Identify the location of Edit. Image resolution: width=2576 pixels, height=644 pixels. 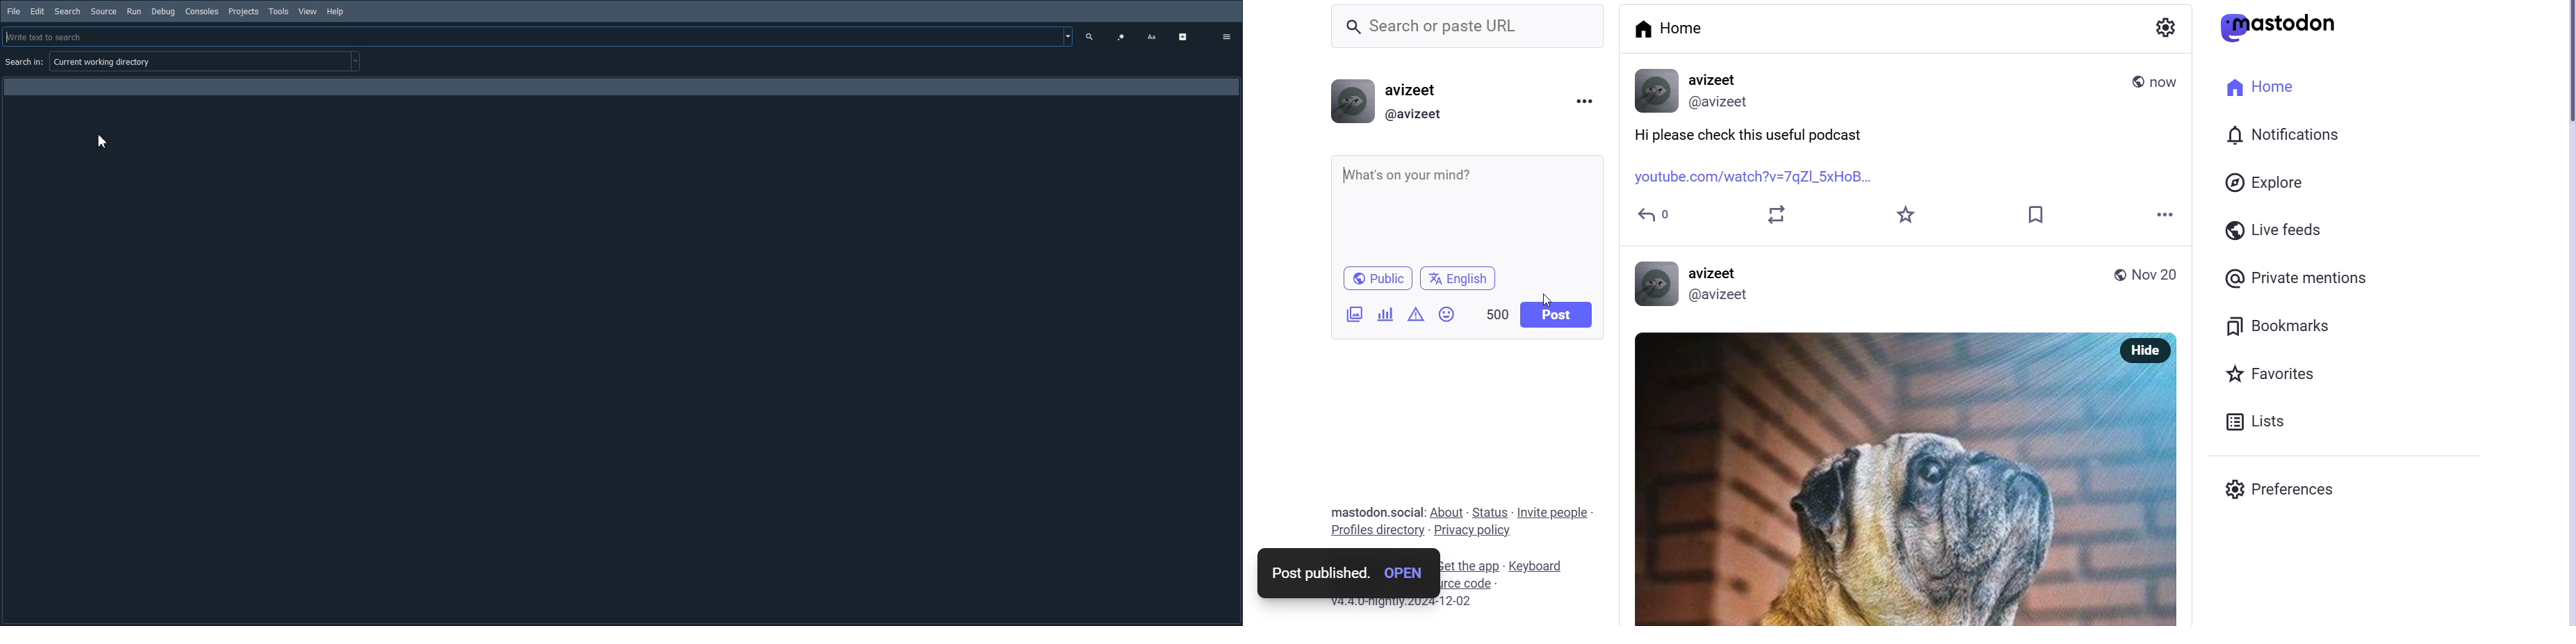
(37, 11).